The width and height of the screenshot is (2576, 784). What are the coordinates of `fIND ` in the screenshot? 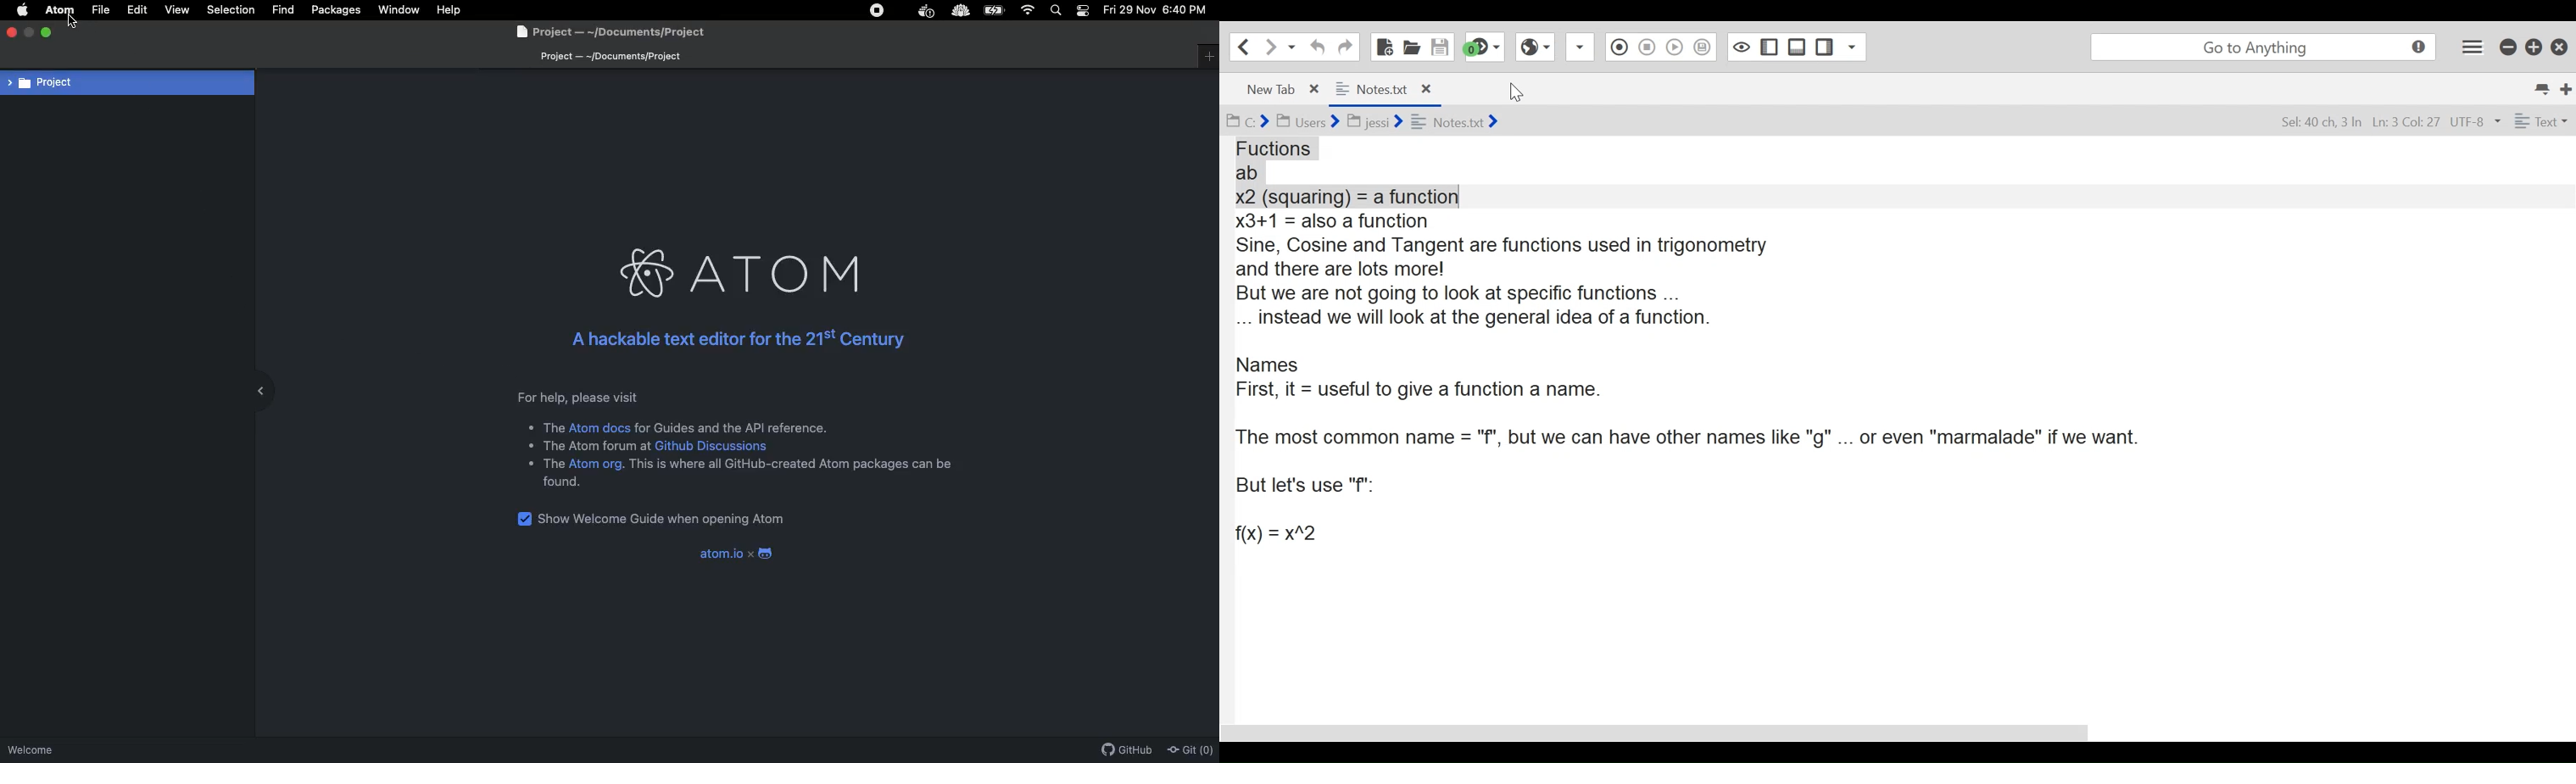 It's located at (282, 9).